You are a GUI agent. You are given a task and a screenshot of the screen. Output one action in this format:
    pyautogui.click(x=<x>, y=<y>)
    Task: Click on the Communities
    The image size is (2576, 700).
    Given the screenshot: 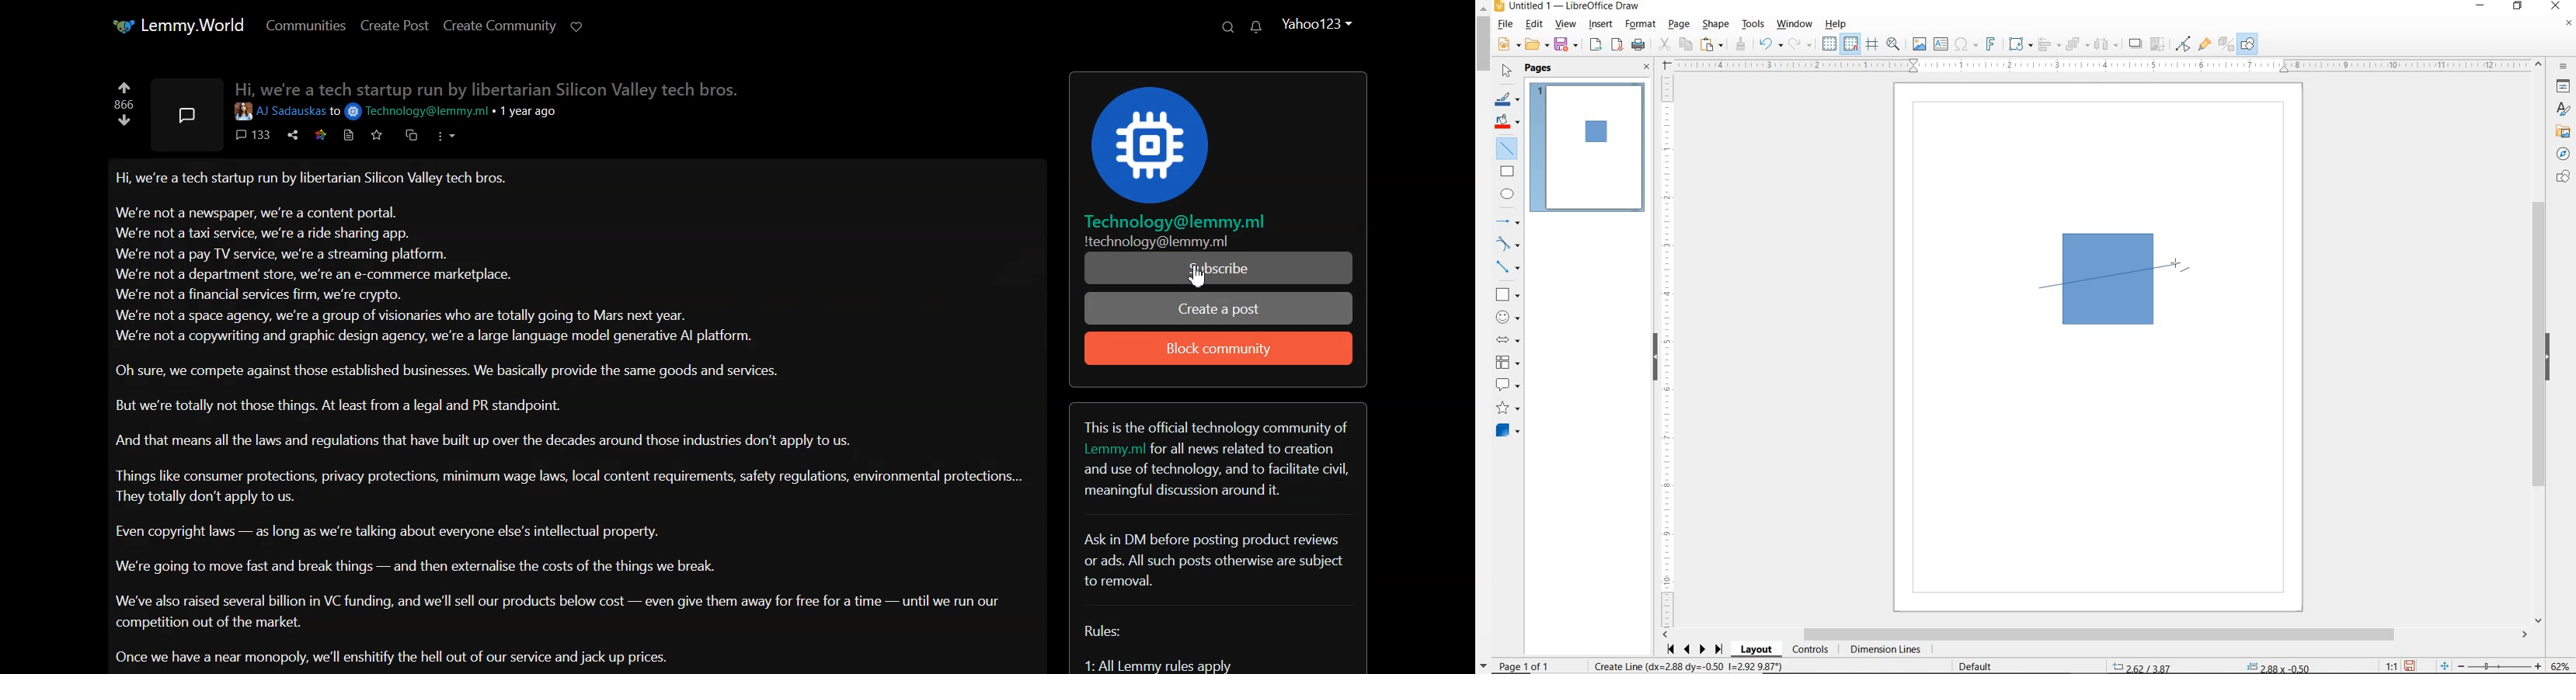 What is the action you would take?
    pyautogui.click(x=305, y=25)
    